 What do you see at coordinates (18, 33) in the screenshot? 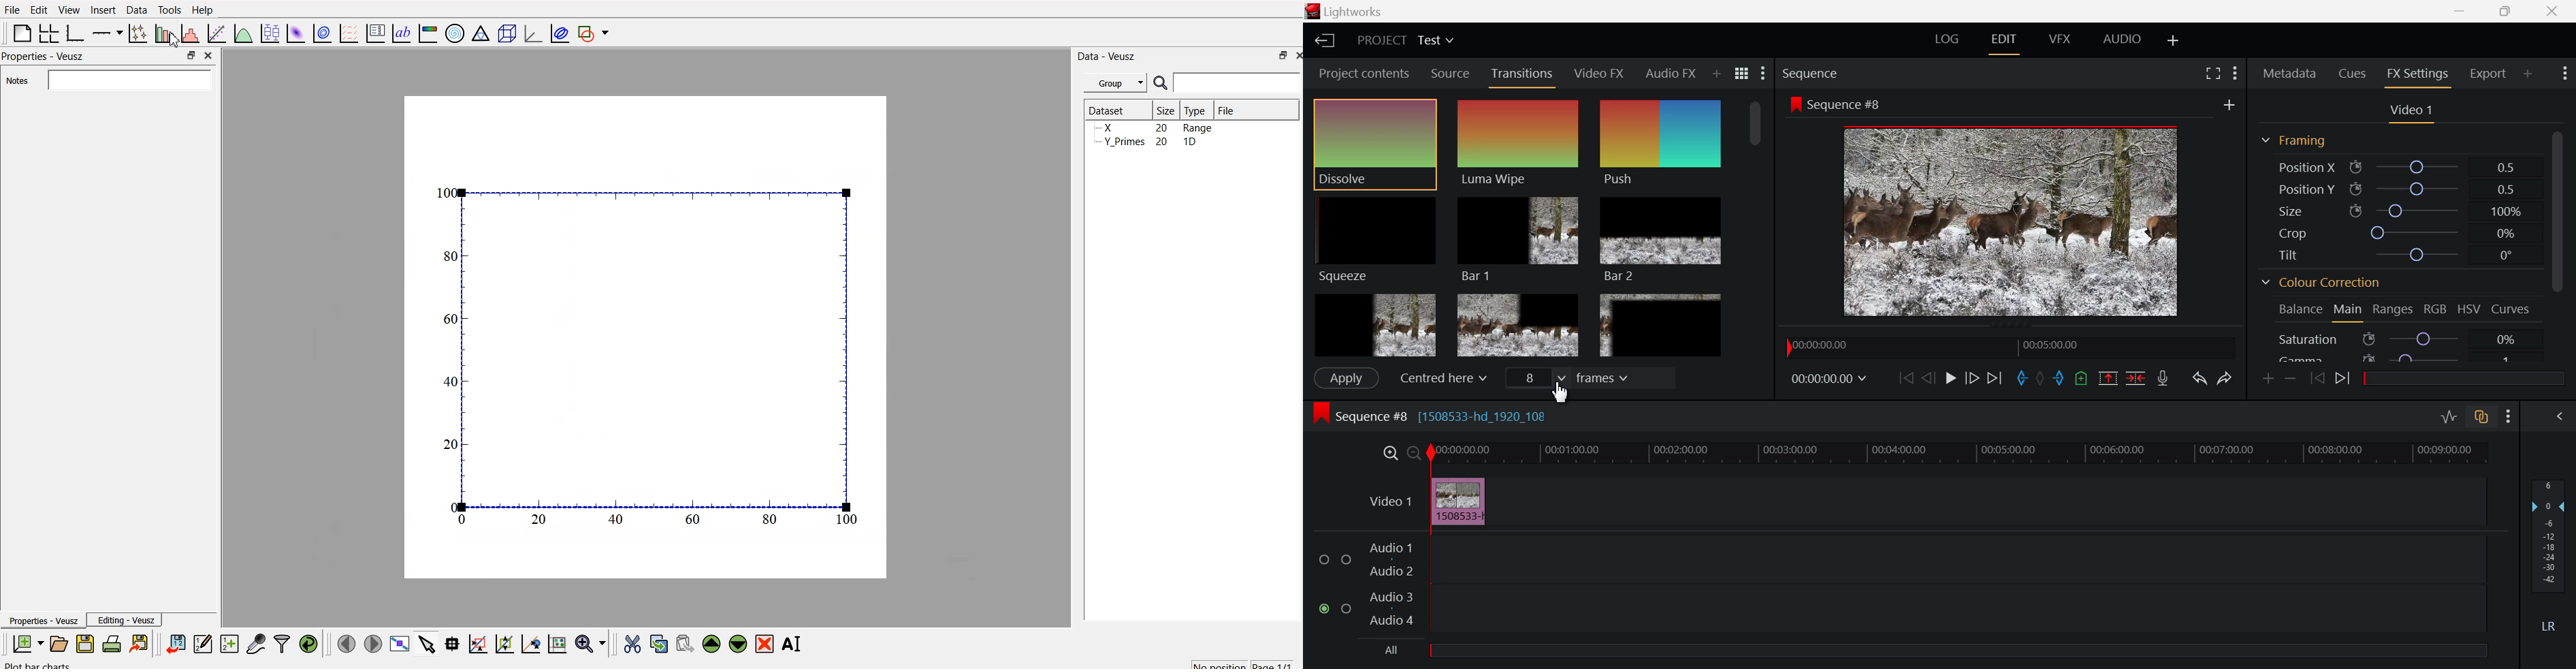
I see `blank page` at bounding box center [18, 33].